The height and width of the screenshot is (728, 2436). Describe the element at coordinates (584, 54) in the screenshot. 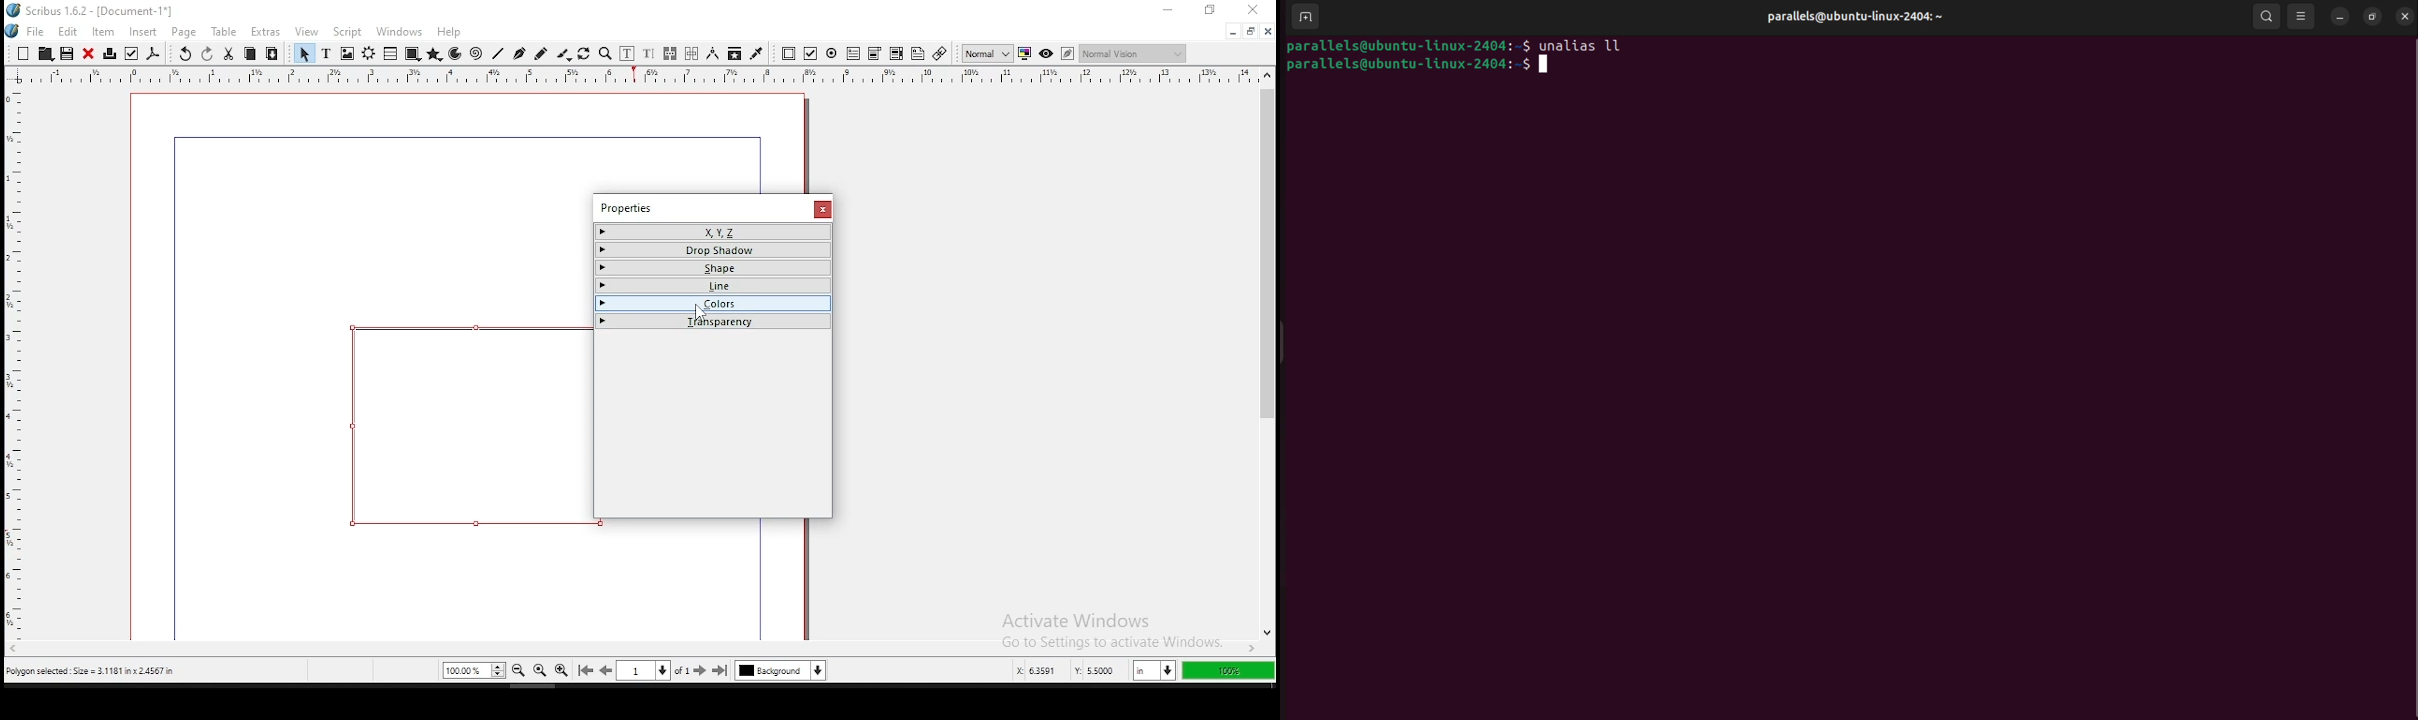

I see `rotate item` at that location.